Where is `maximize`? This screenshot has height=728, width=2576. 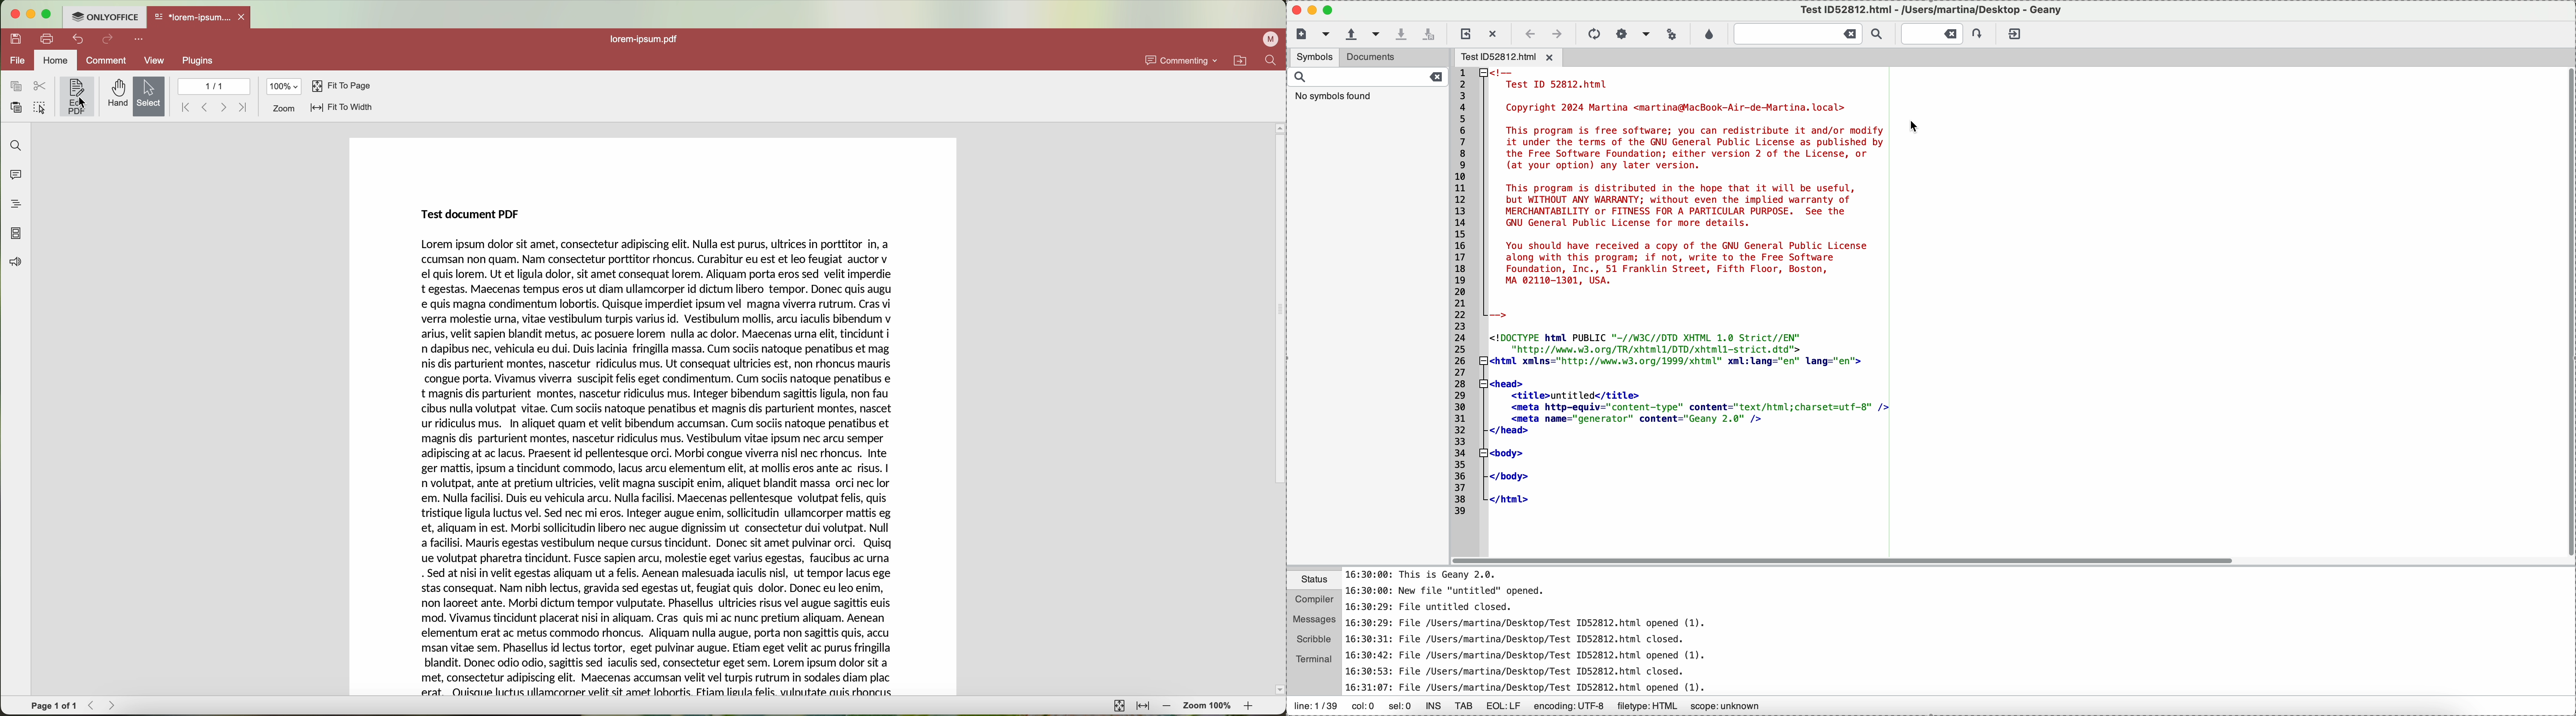 maximize is located at coordinates (47, 14).